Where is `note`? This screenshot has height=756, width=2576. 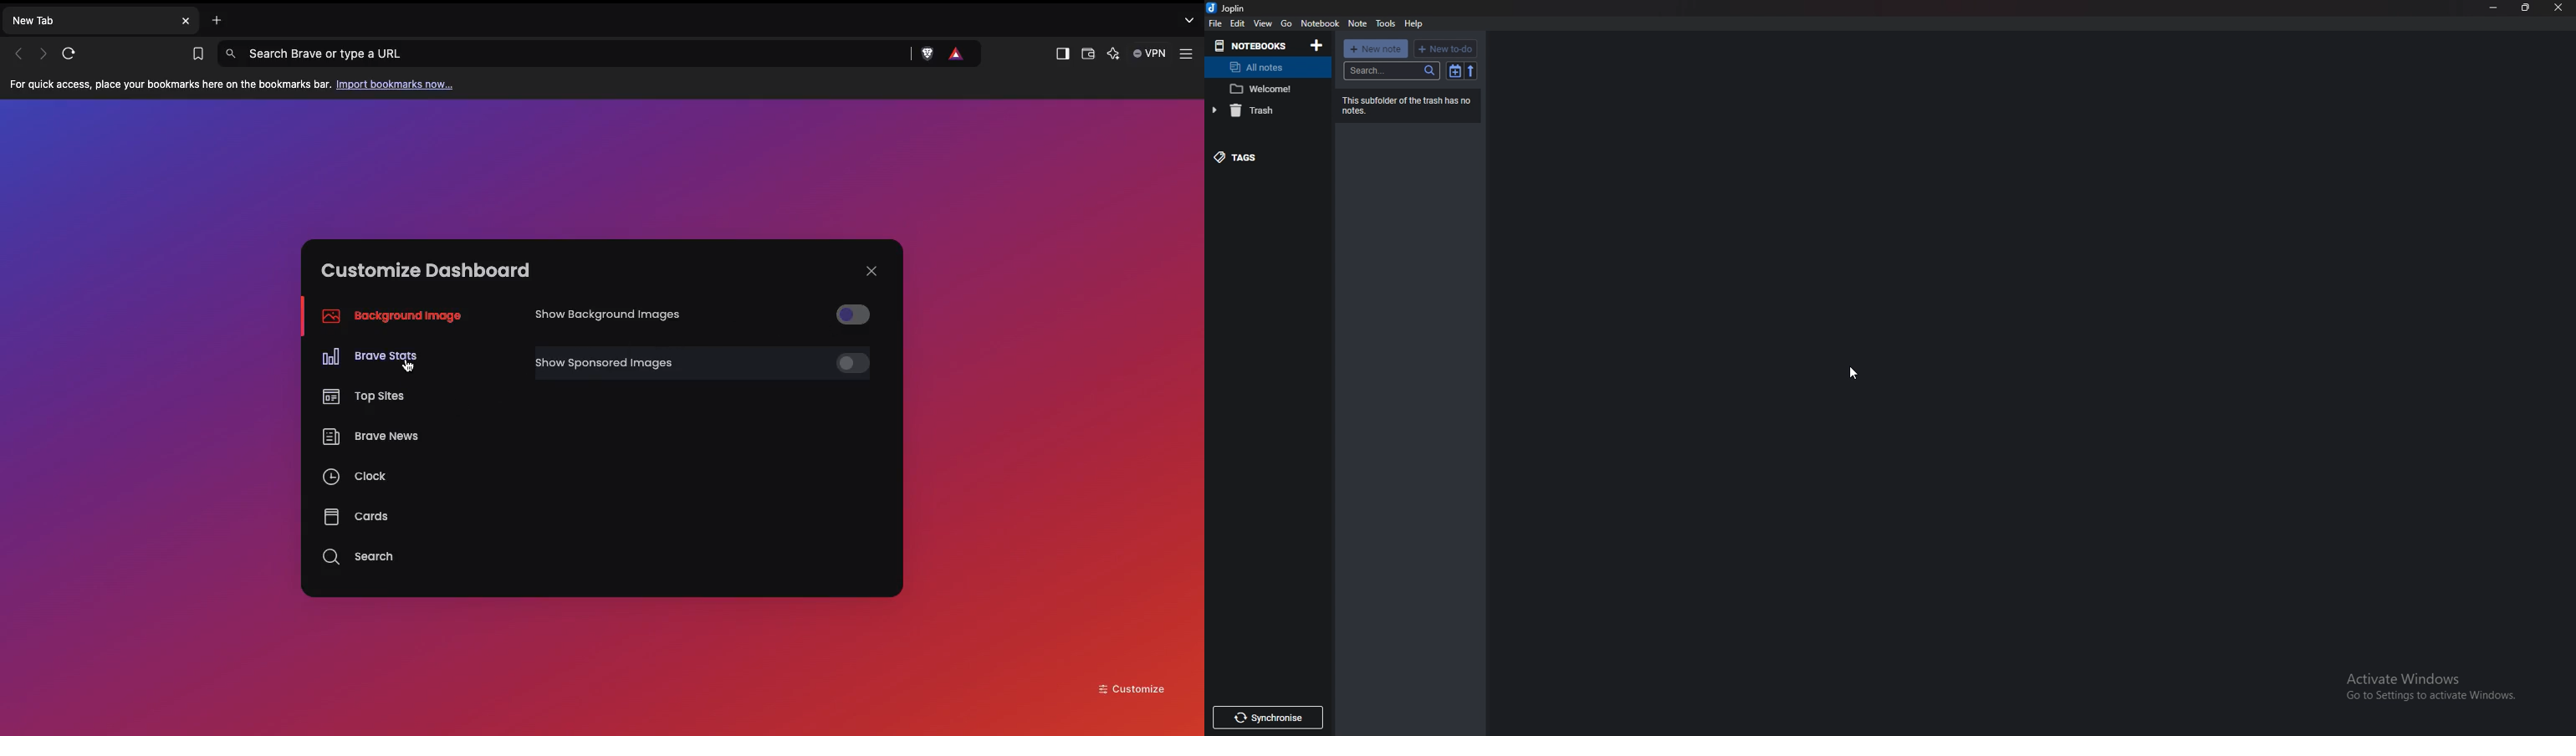
note is located at coordinates (1358, 24).